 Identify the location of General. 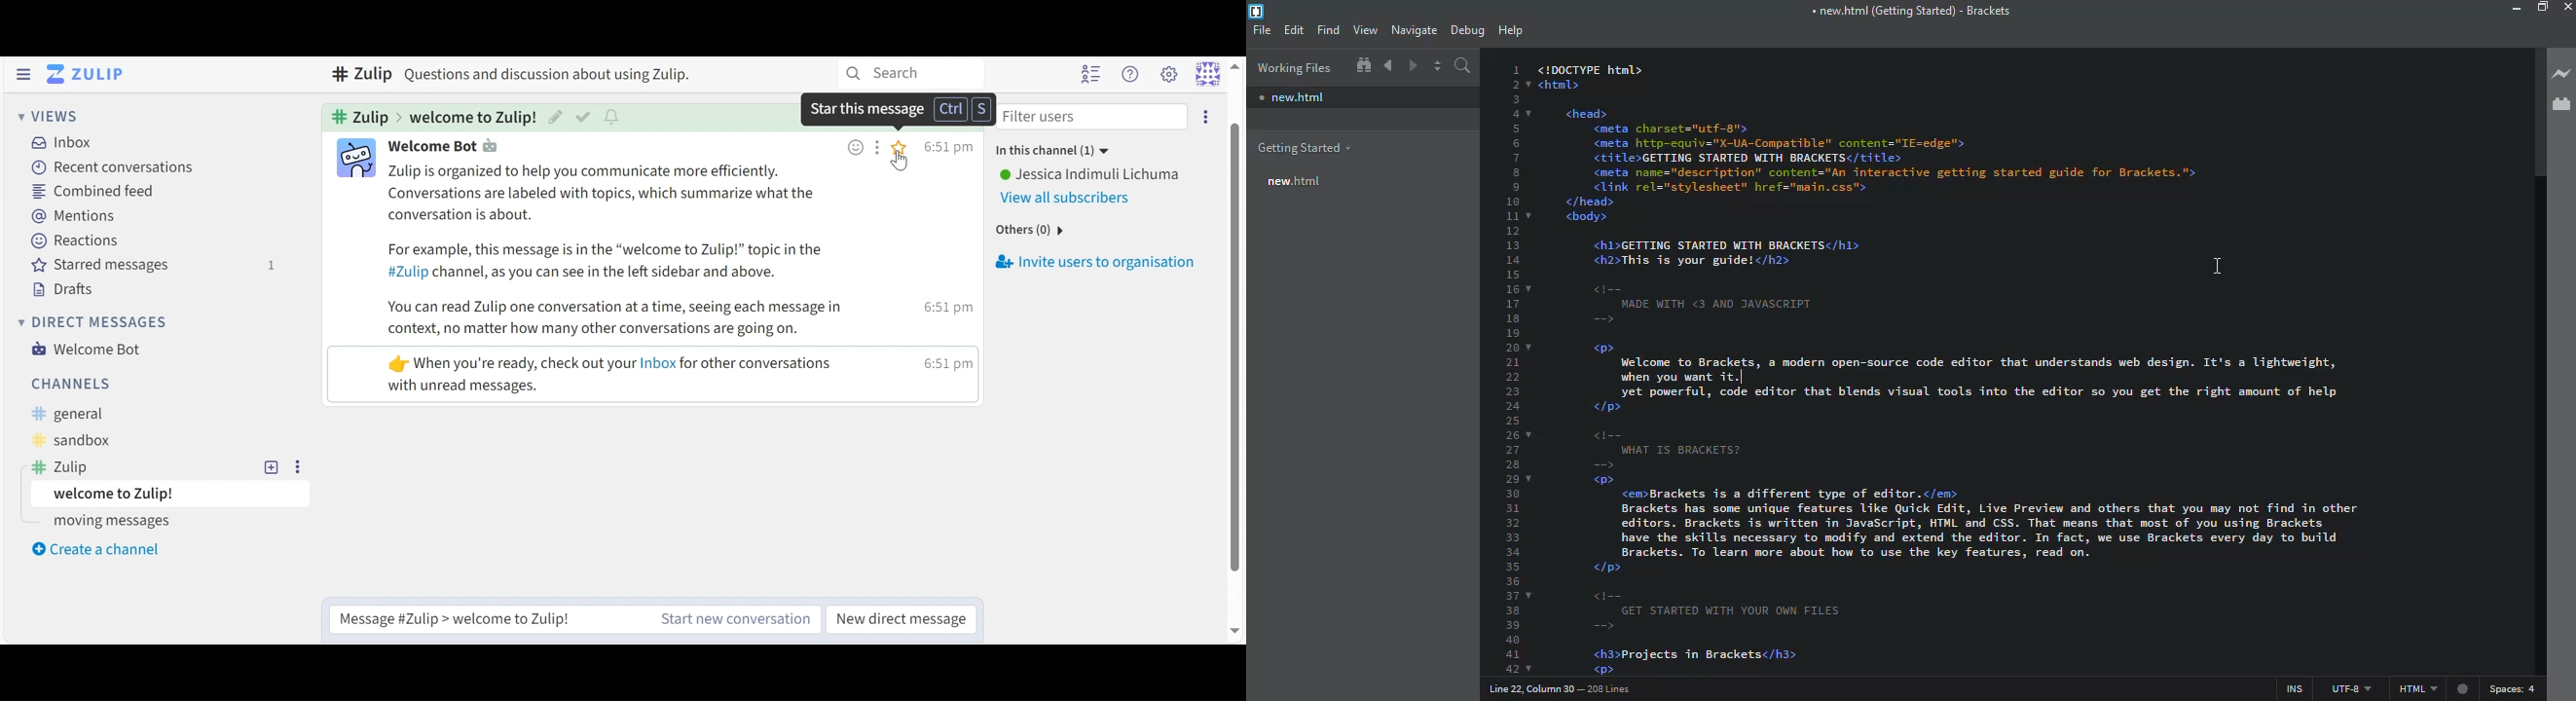
(68, 414).